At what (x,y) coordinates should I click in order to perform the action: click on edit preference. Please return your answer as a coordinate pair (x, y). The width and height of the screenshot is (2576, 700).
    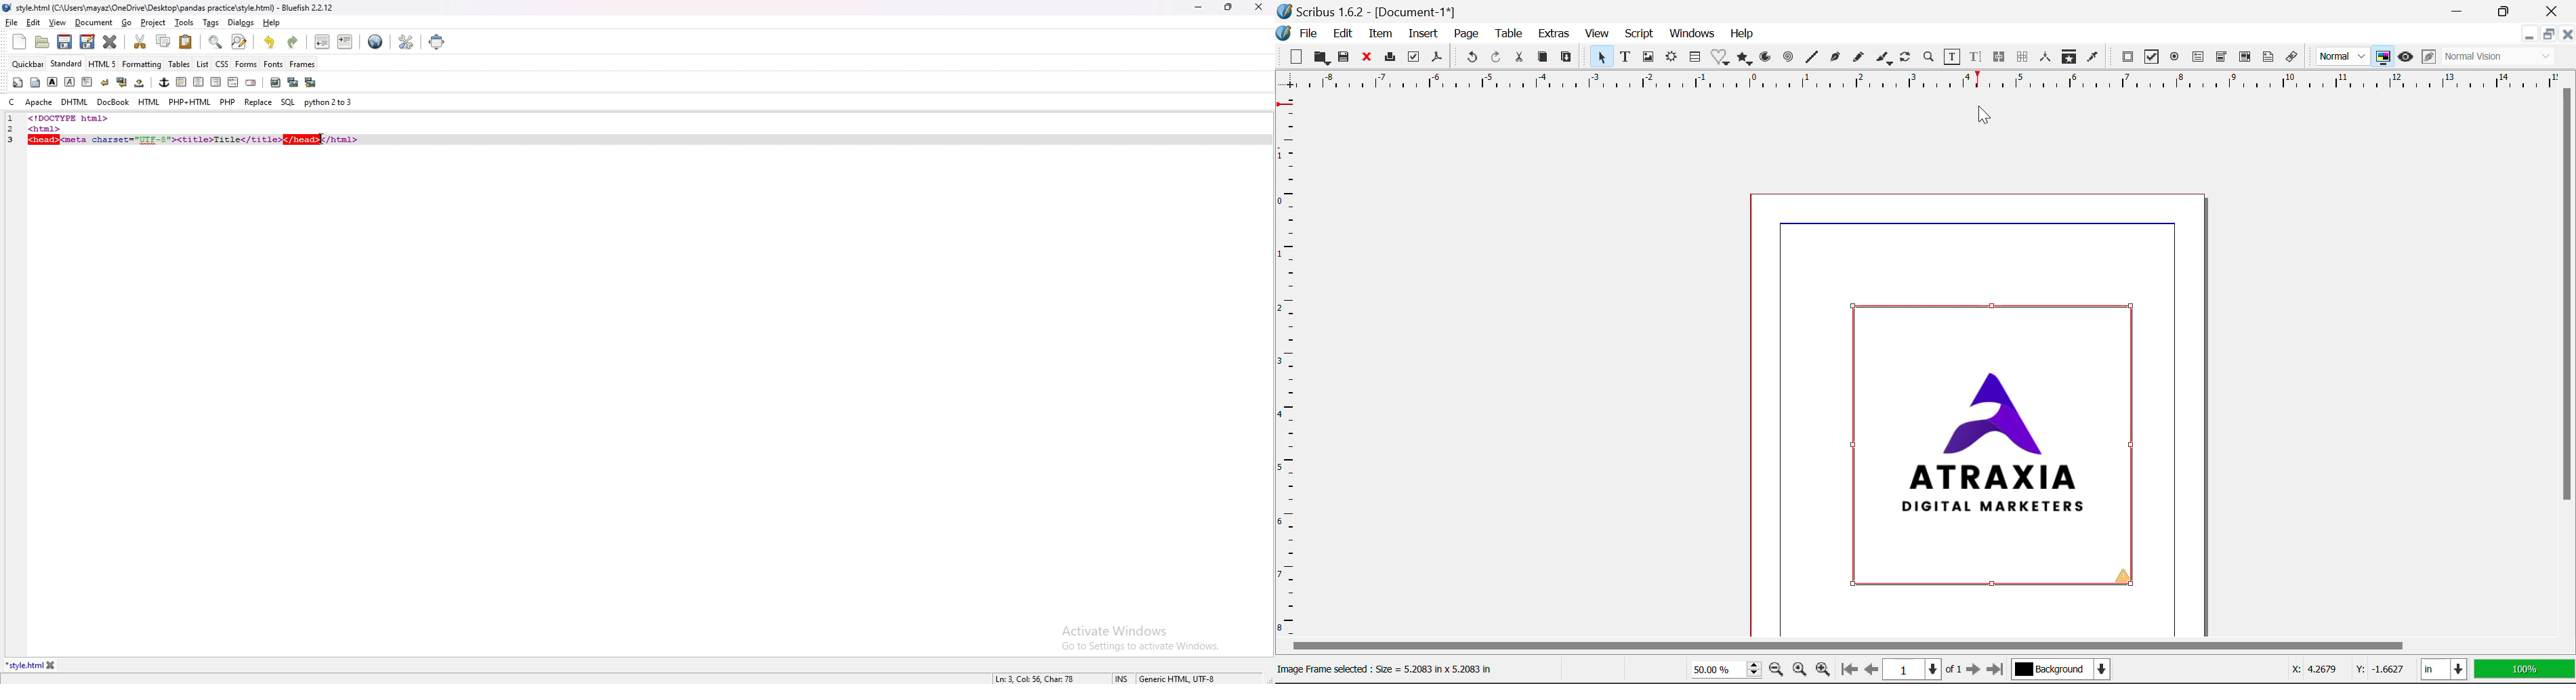
    Looking at the image, I should click on (405, 41).